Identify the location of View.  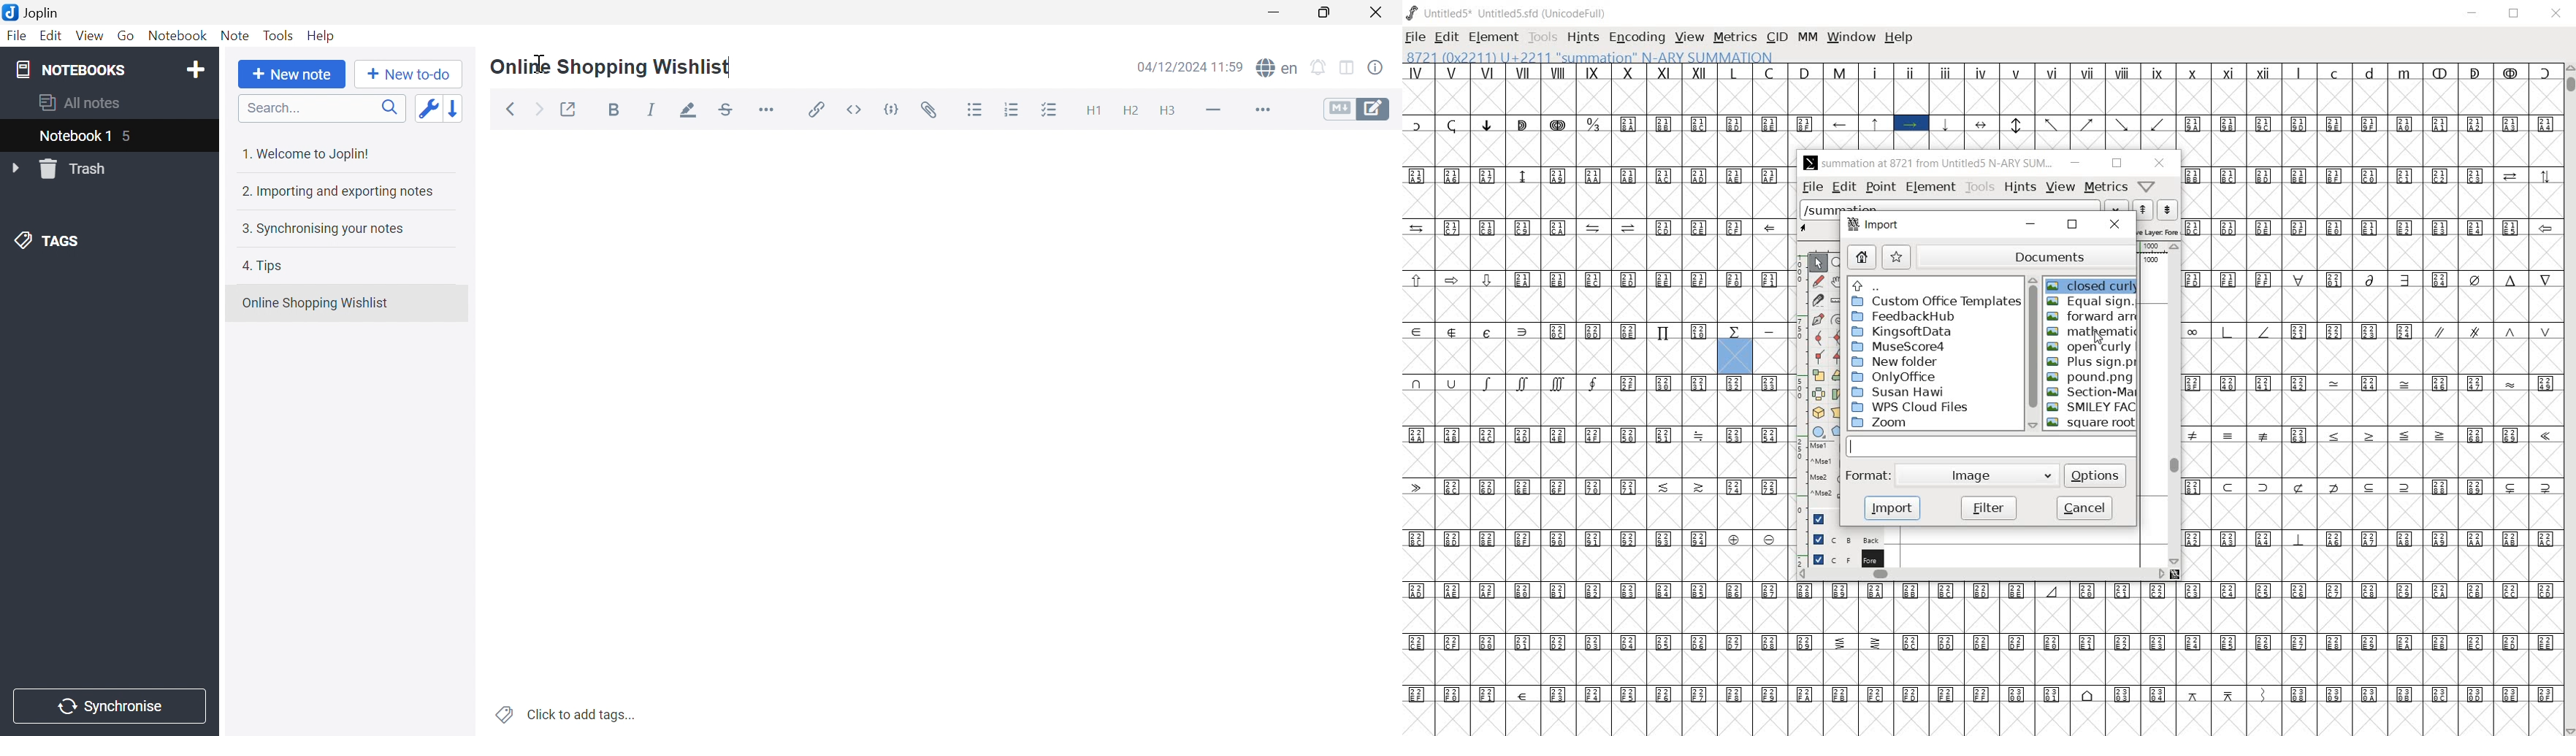
(88, 37).